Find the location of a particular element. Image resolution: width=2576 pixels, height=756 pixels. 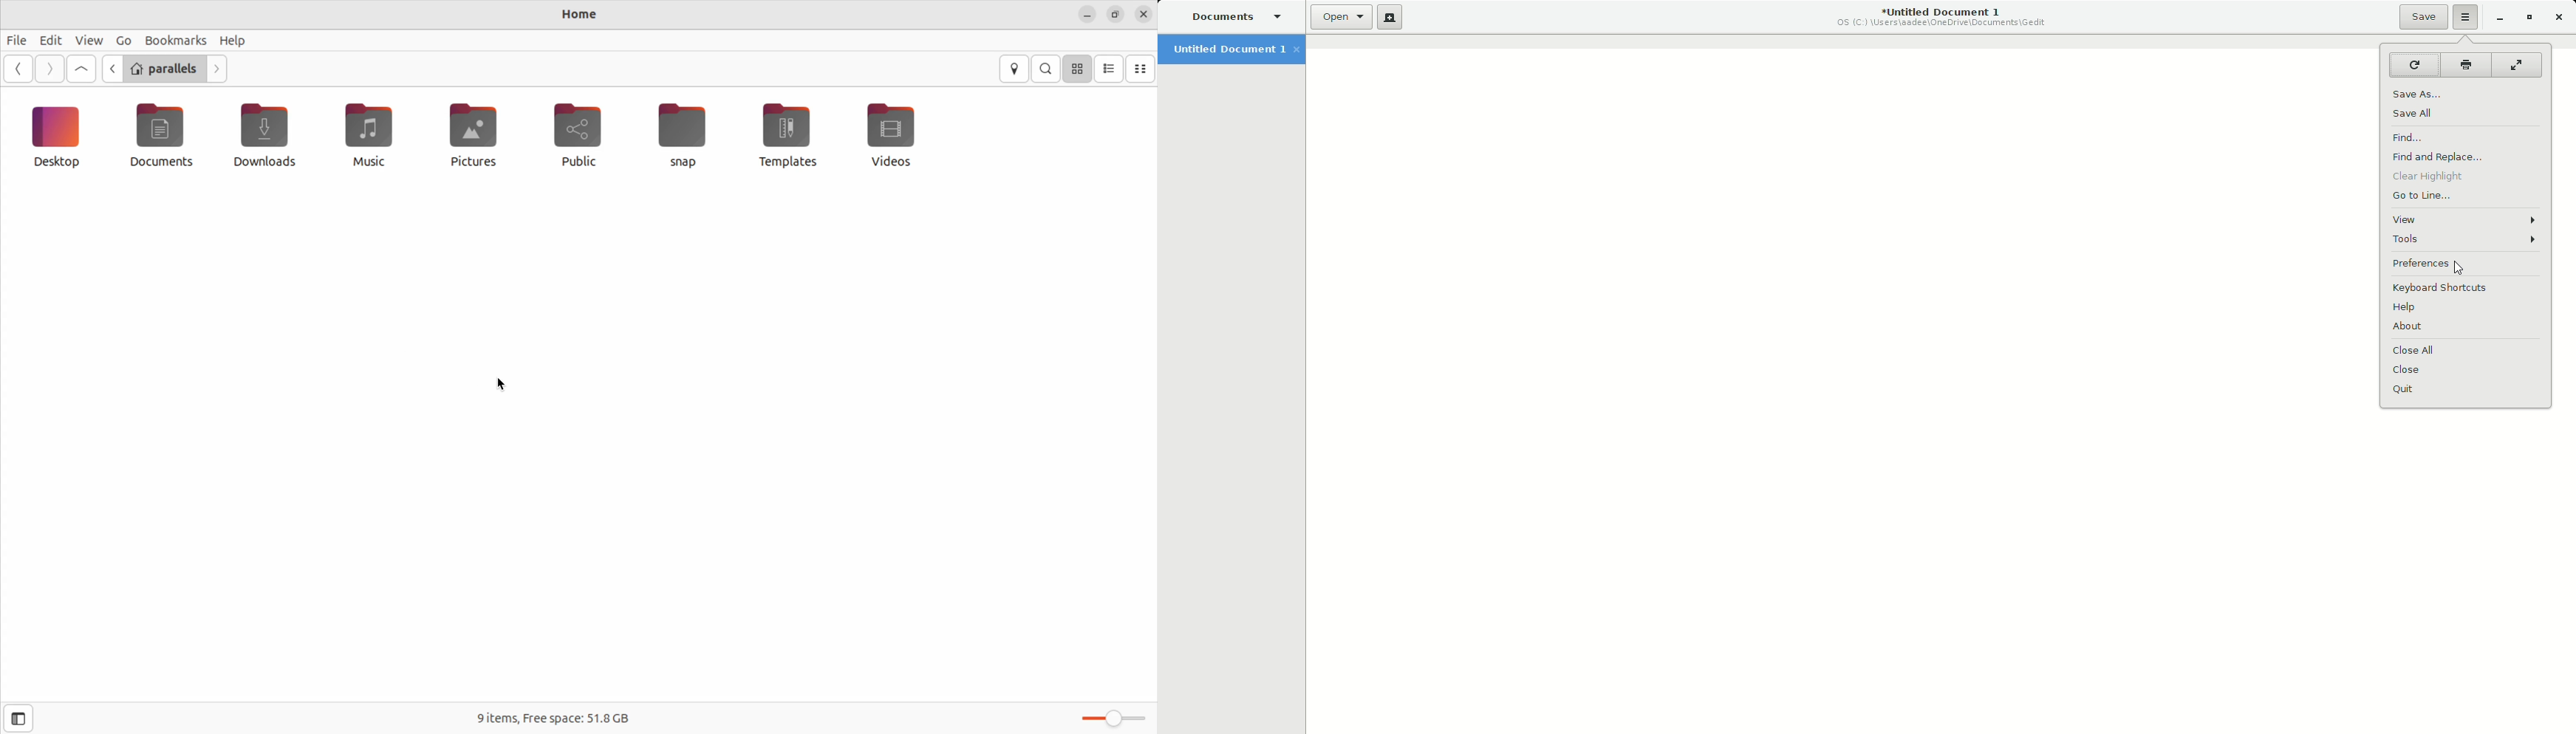

bookmarks is located at coordinates (175, 39).